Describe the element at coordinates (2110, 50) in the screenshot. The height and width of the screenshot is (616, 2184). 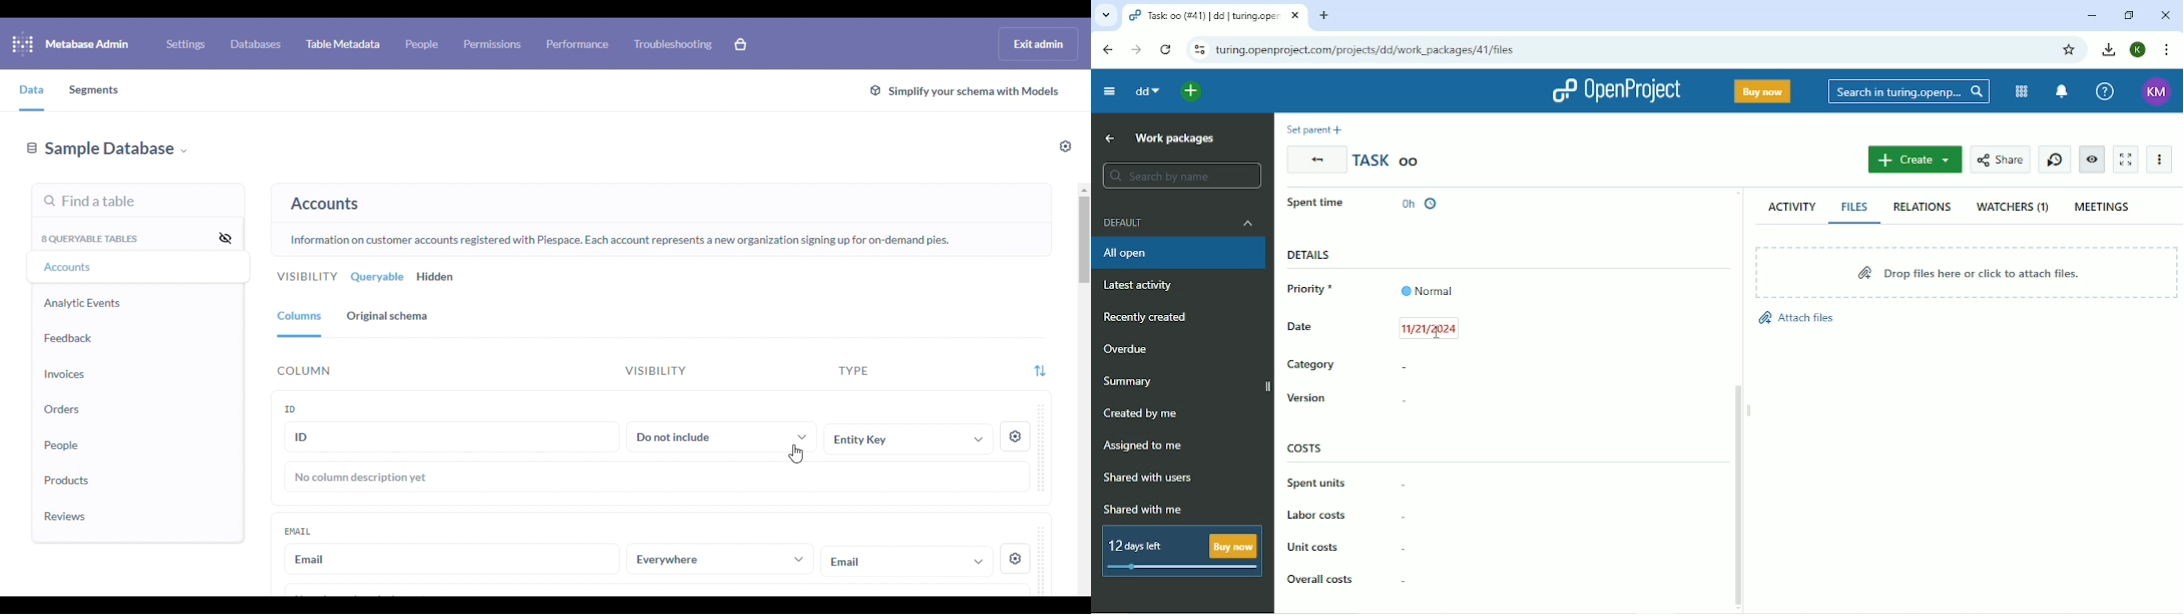
I see `Downloads` at that location.